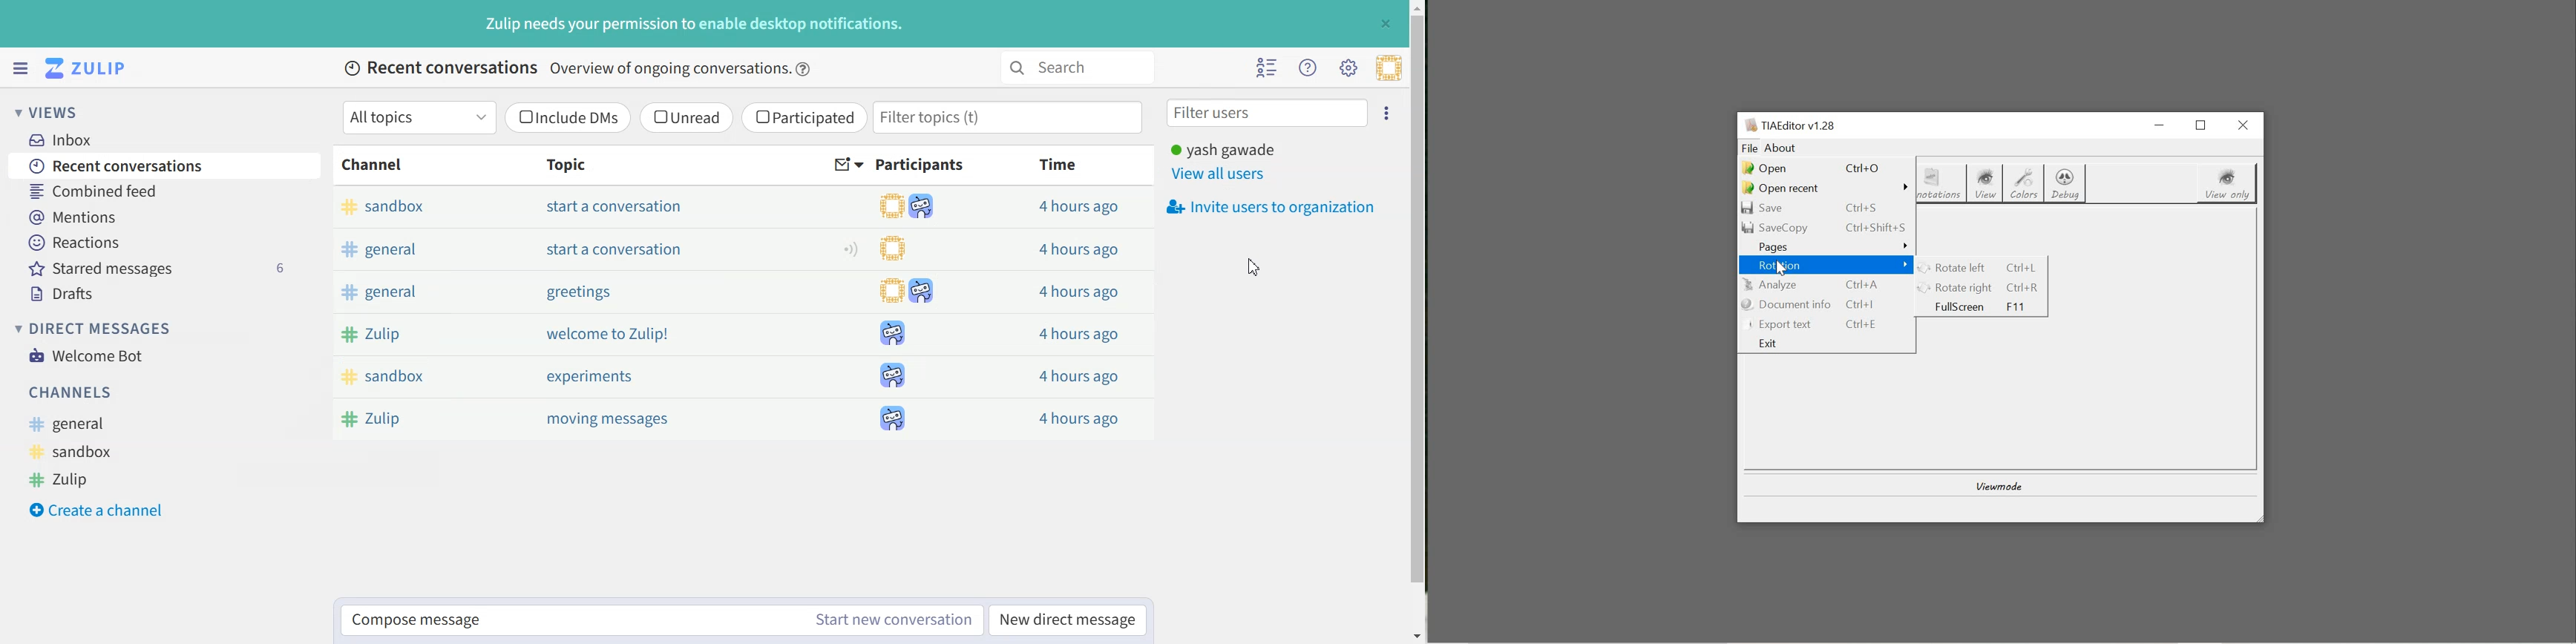  What do you see at coordinates (610, 334) in the screenshot?
I see `Welcome to zulip` at bounding box center [610, 334].